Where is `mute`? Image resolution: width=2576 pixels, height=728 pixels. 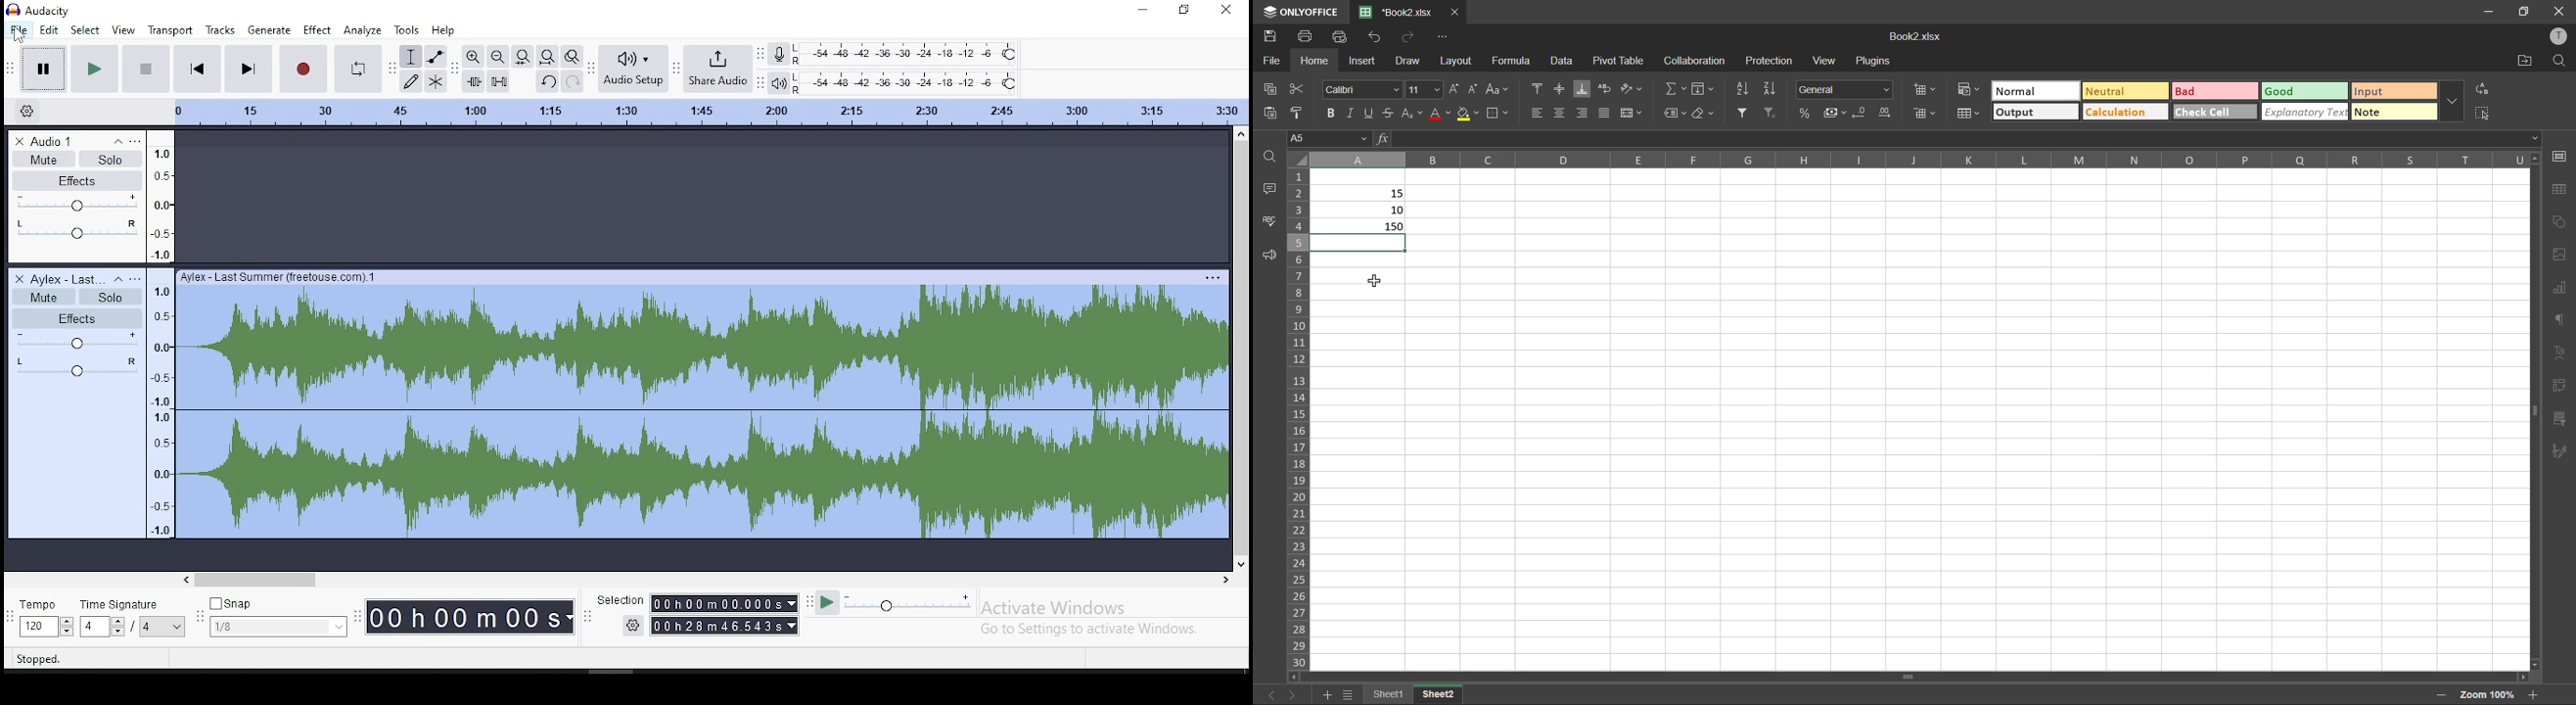 mute is located at coordinates (43, 158).